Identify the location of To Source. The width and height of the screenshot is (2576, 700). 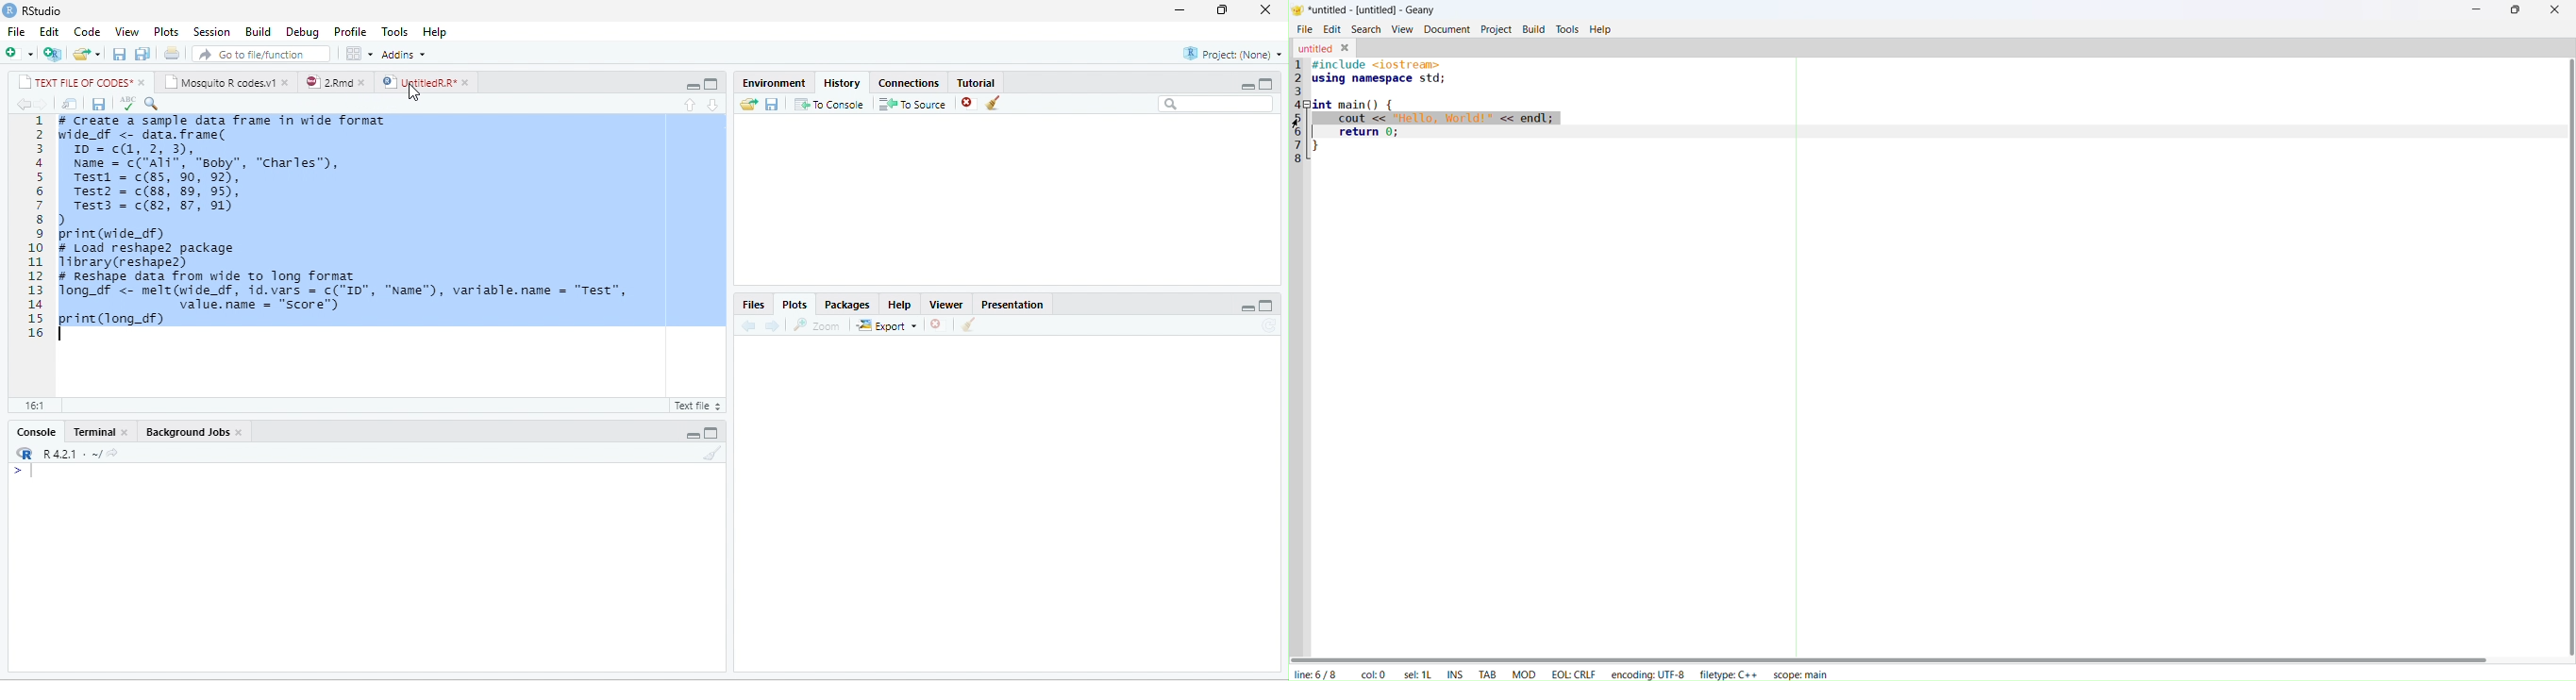
(913, 103).